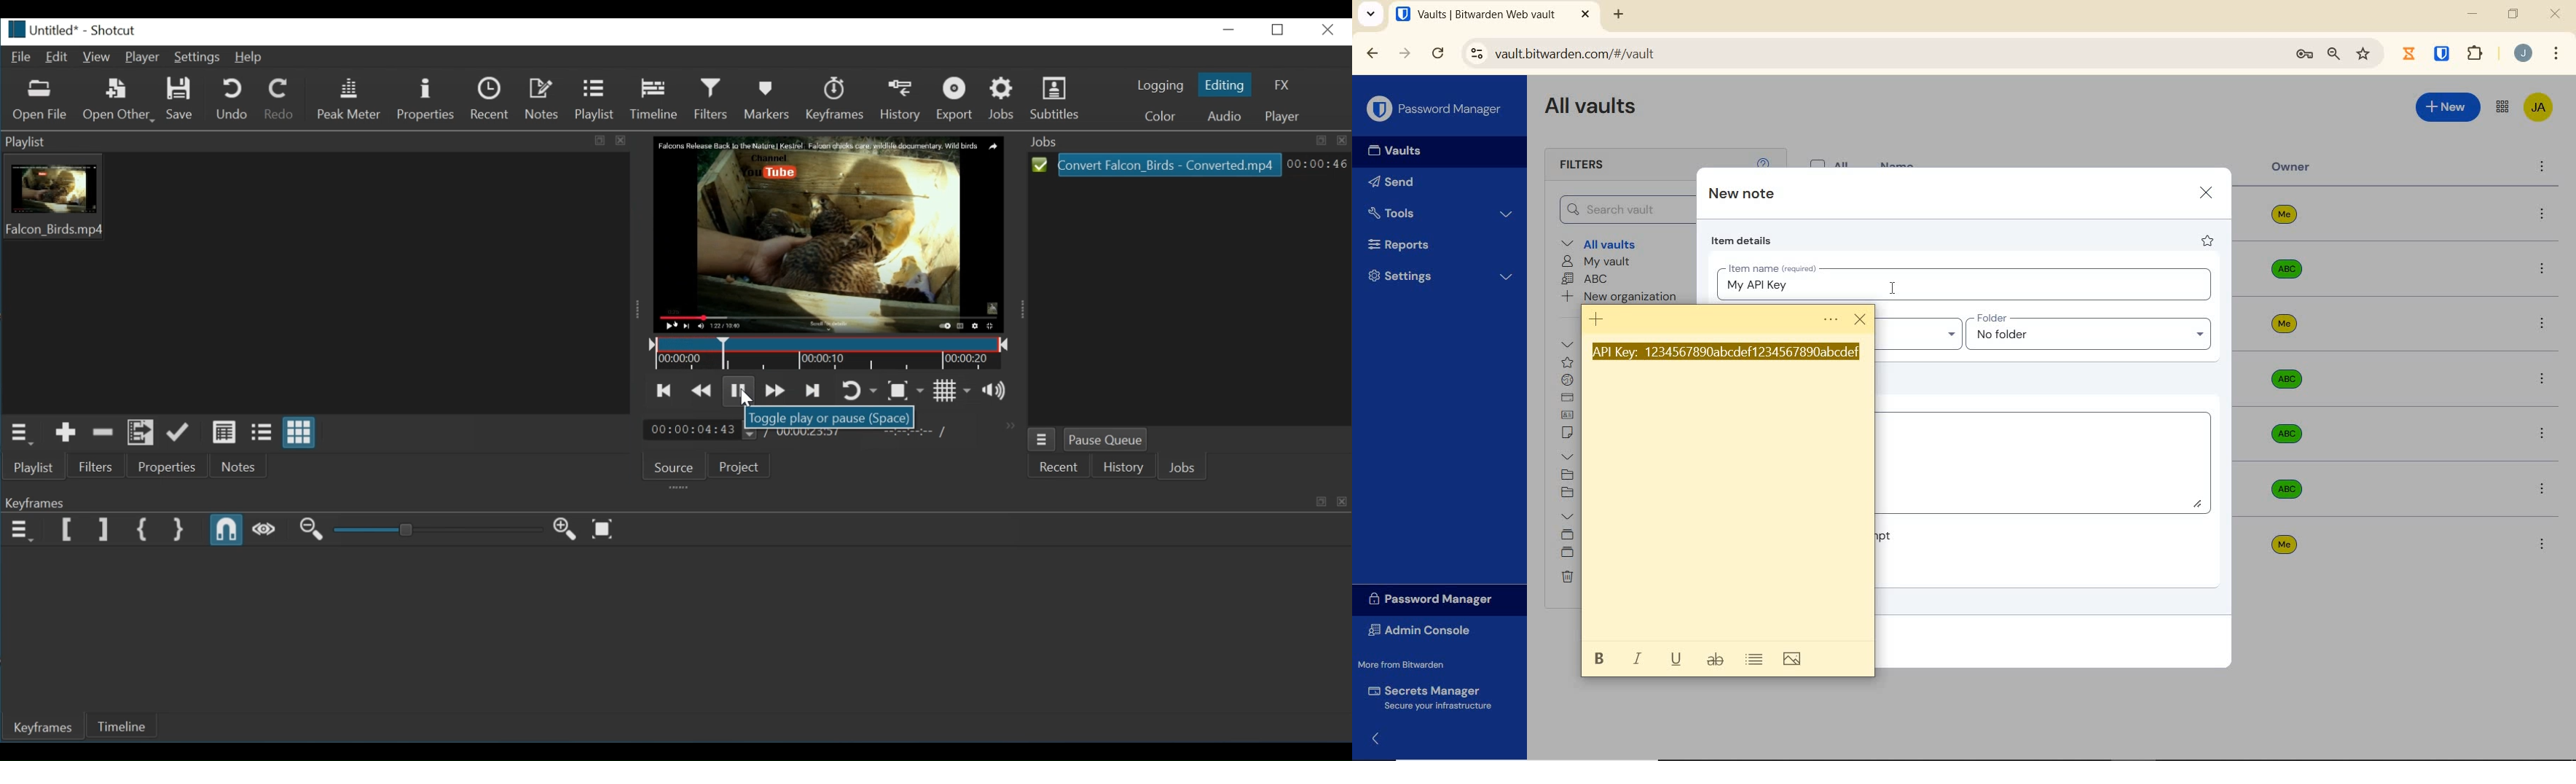  What do you see at coordinates (489, 98) in the screenshot?
I see `Recent` at bounding box center [489, 98].